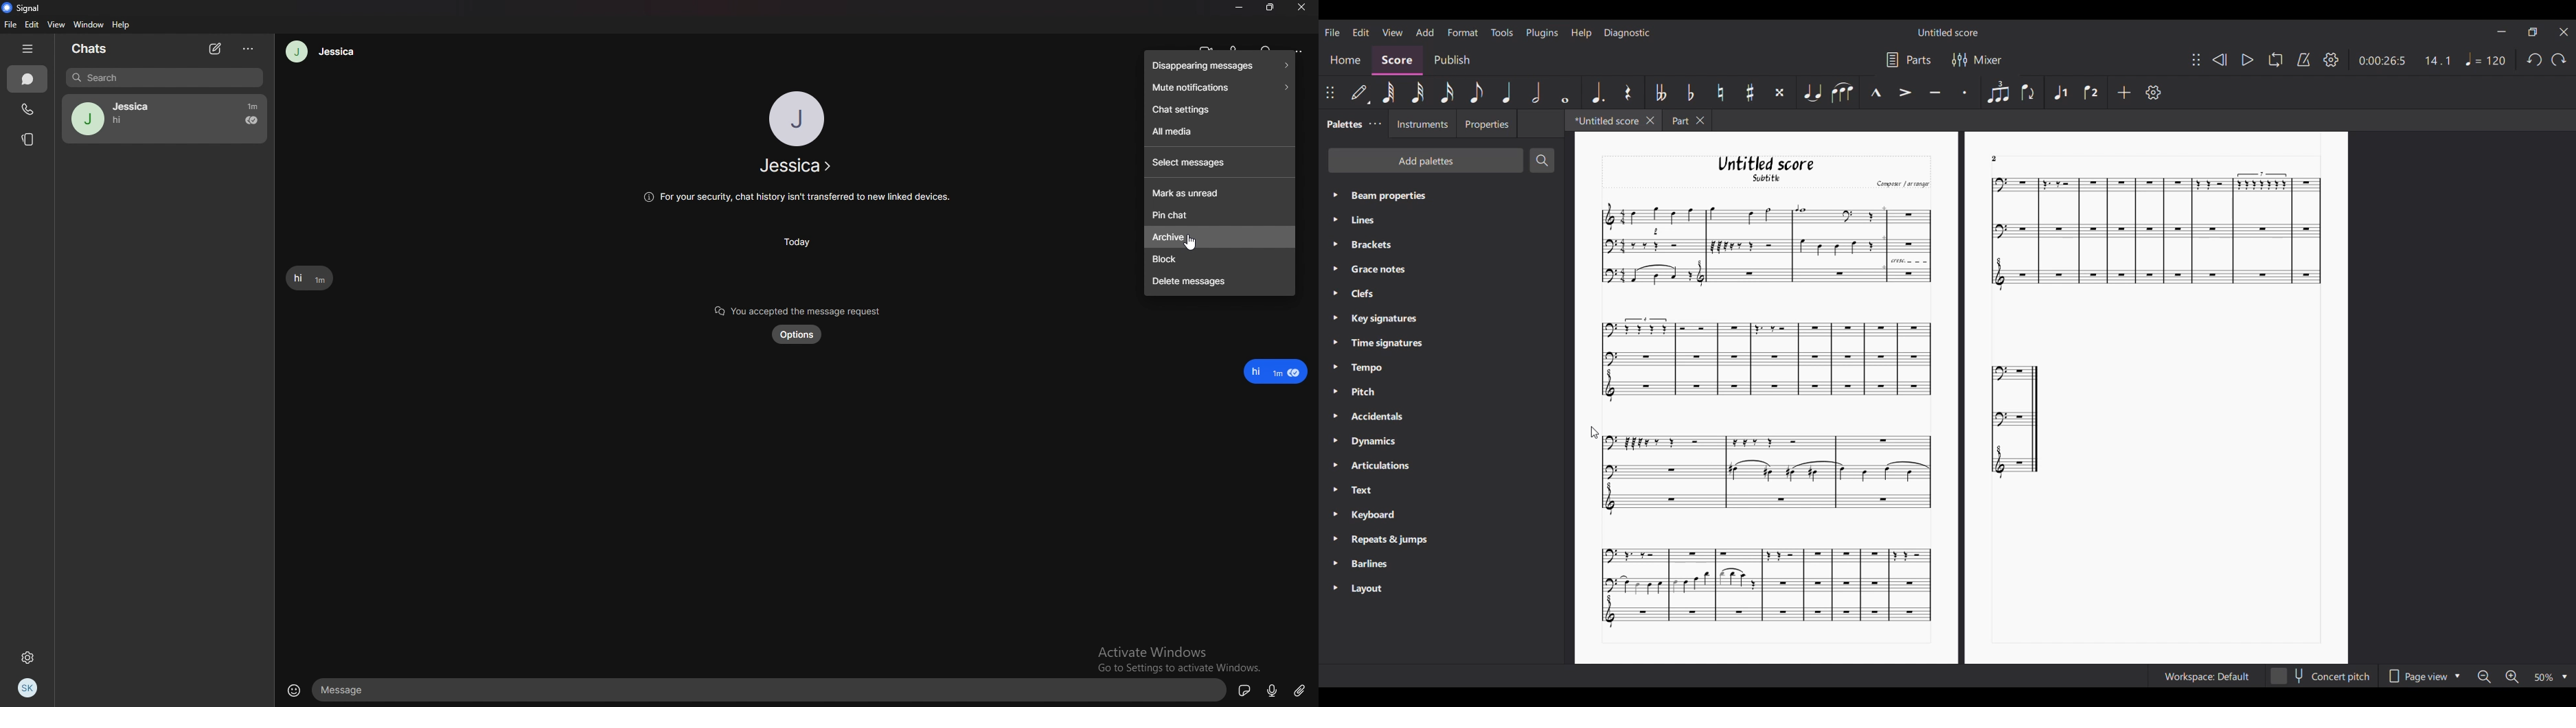  I want to click on > Articulations, so click(1375, 469).